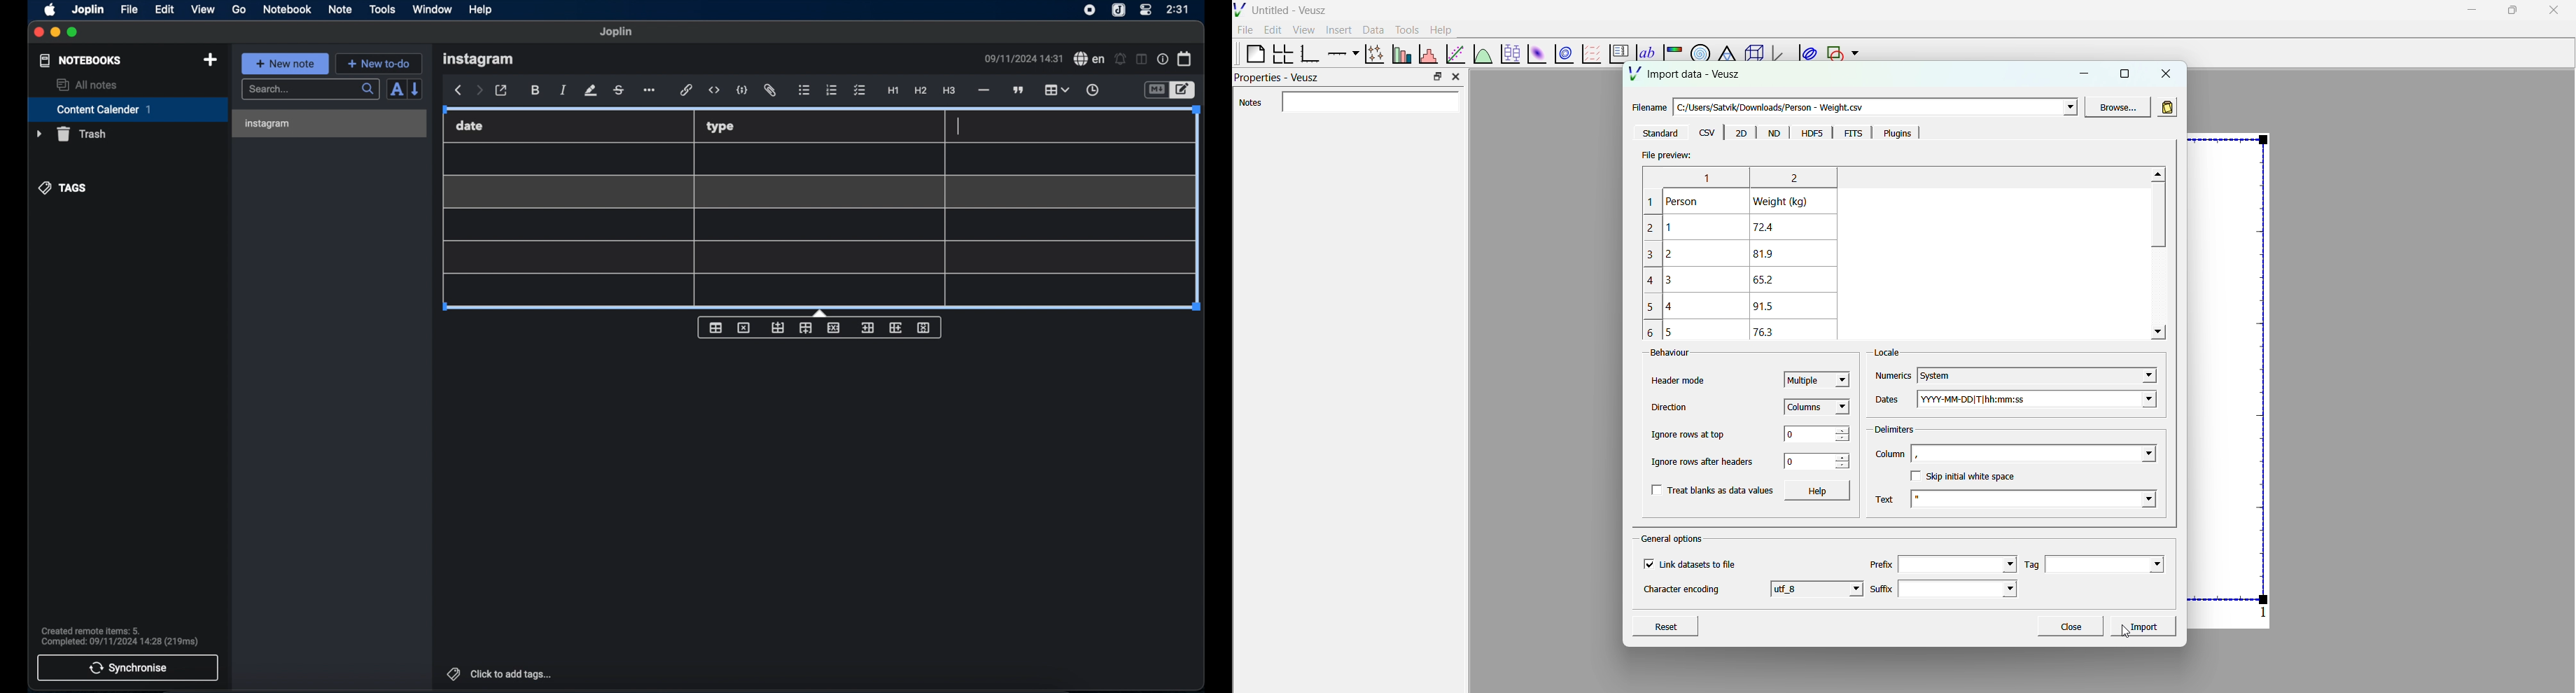 This screenshot has width=2576, height=700. I want to click on minimize, so click(55, 33).